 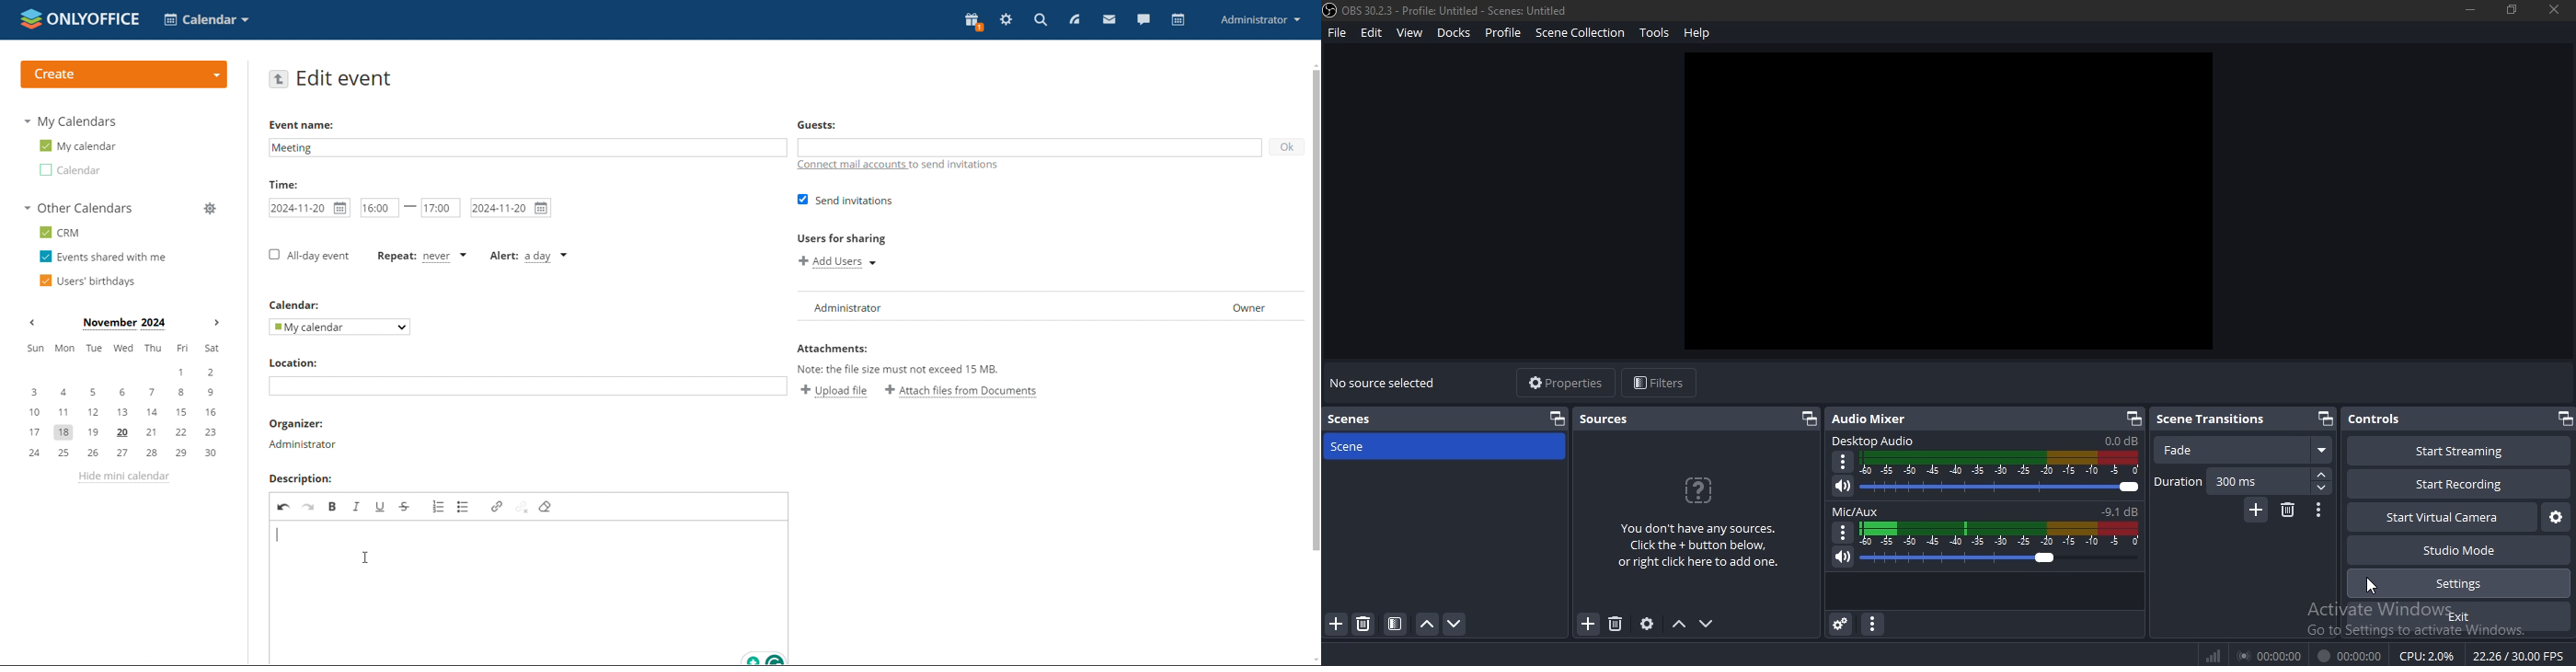 I want to click on controls, so click(x=2376, y=419).